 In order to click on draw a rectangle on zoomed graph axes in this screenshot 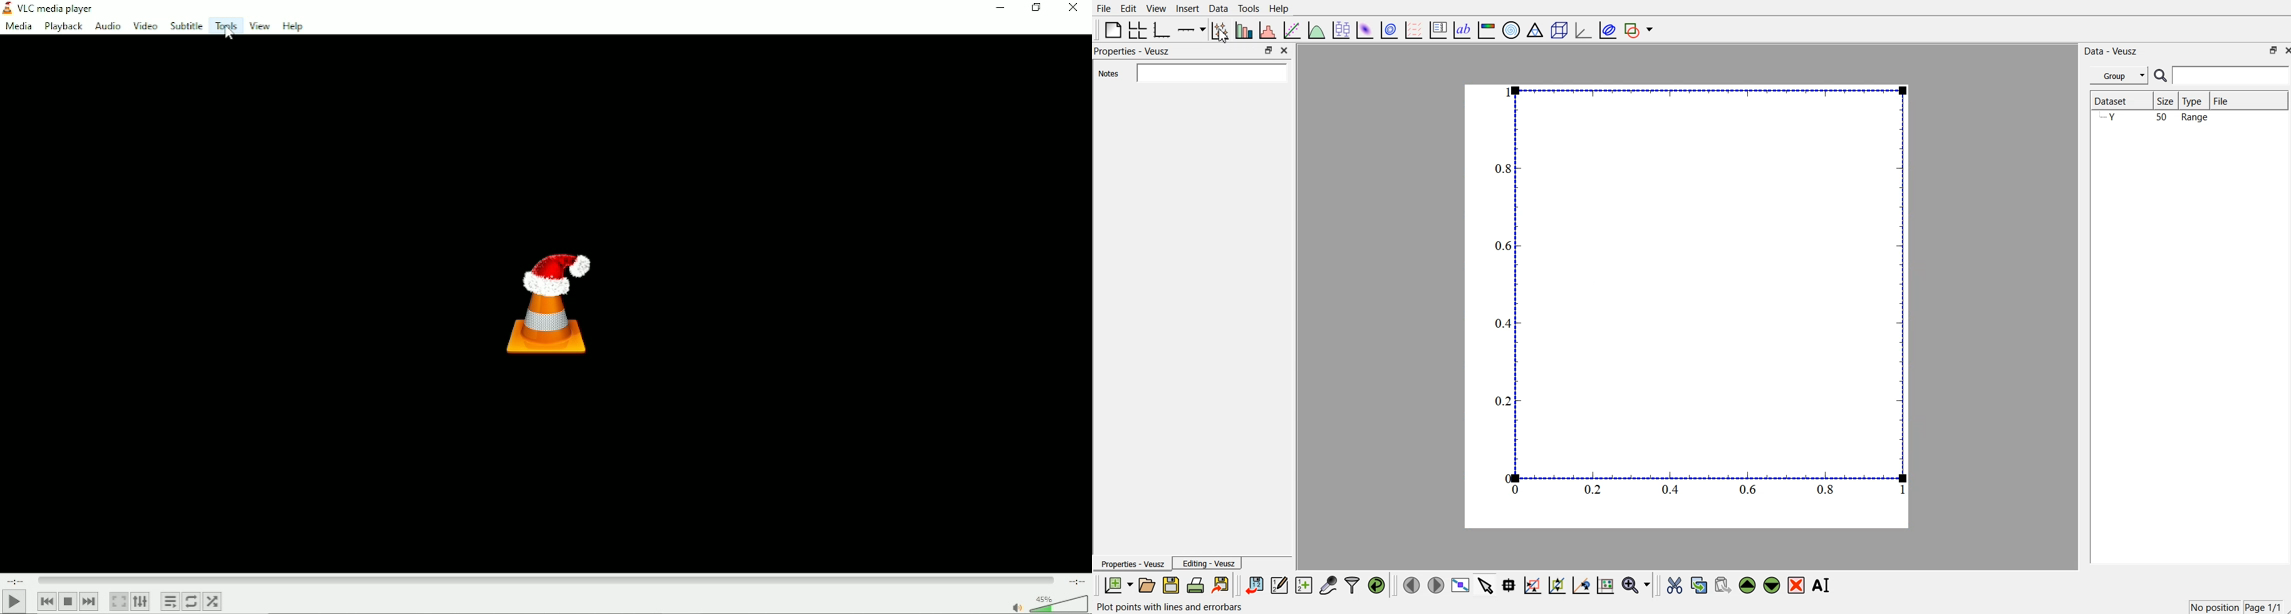, I will do `click(1533, 586)`.